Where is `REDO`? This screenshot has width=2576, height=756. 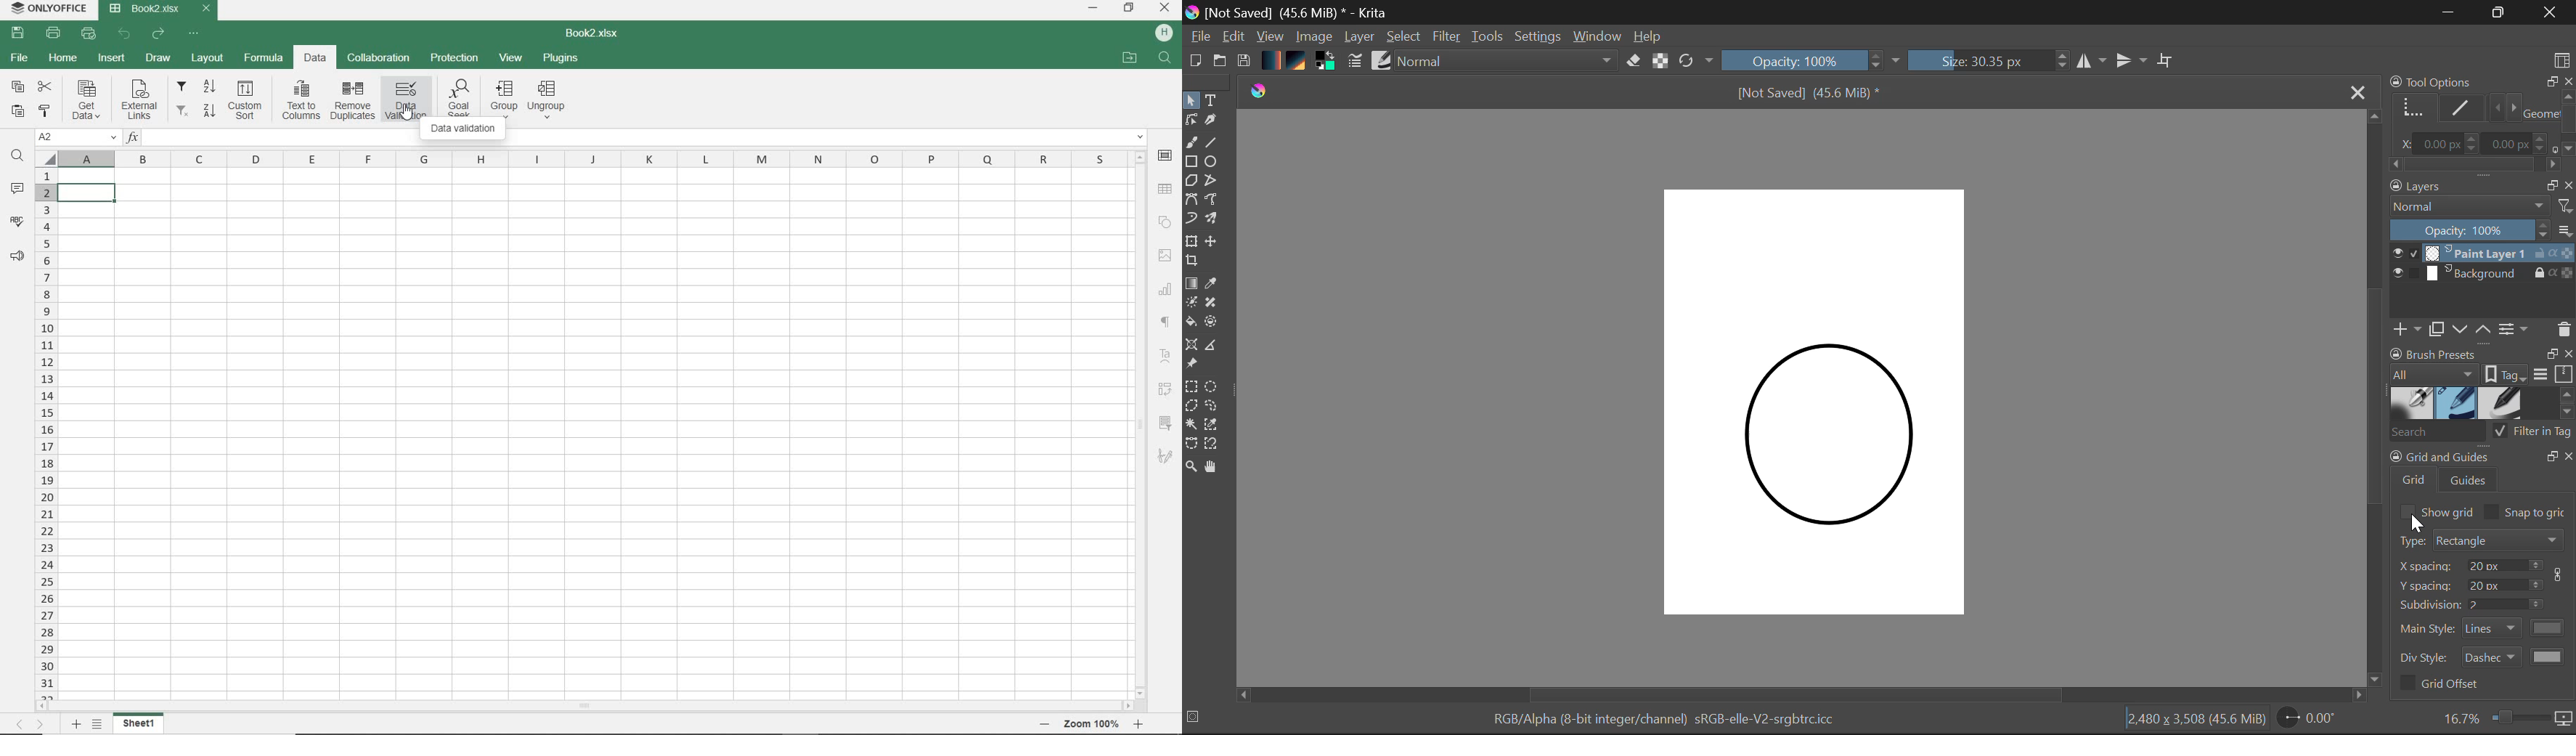 REDO is located at coordinates (158, 34).